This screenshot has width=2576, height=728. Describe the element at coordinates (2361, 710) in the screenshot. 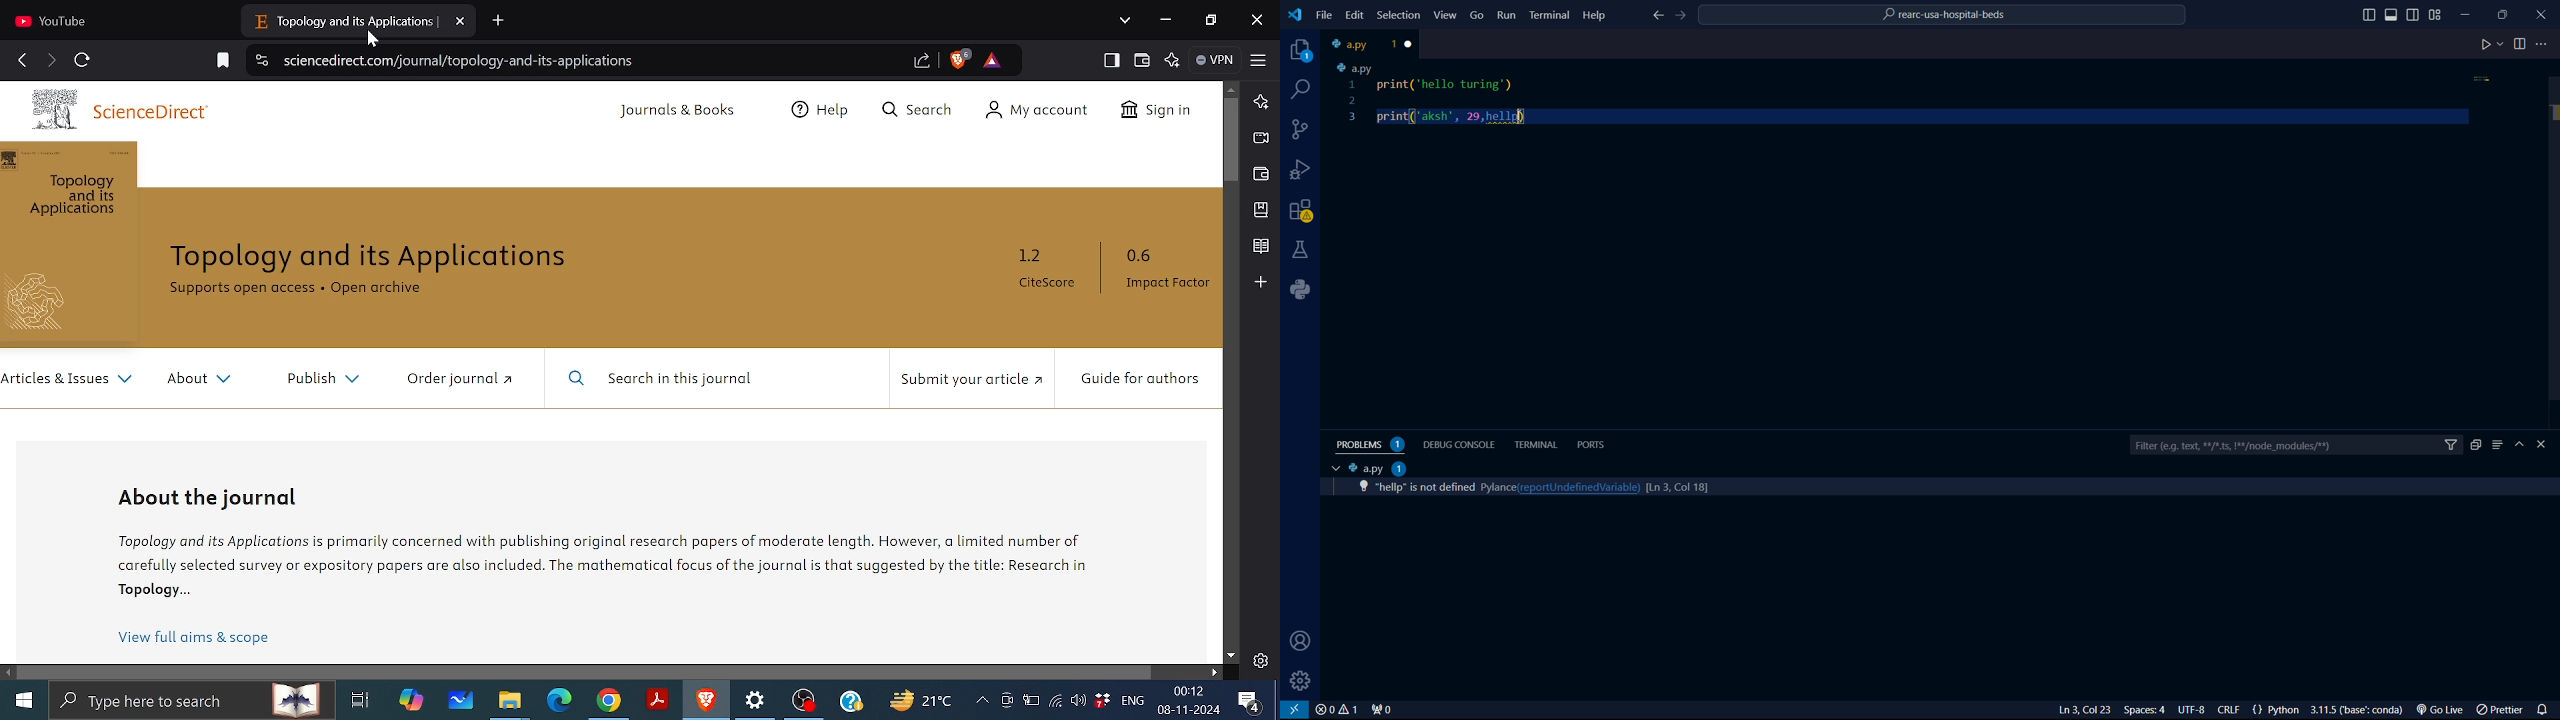

I see `3.1.5` at that location.